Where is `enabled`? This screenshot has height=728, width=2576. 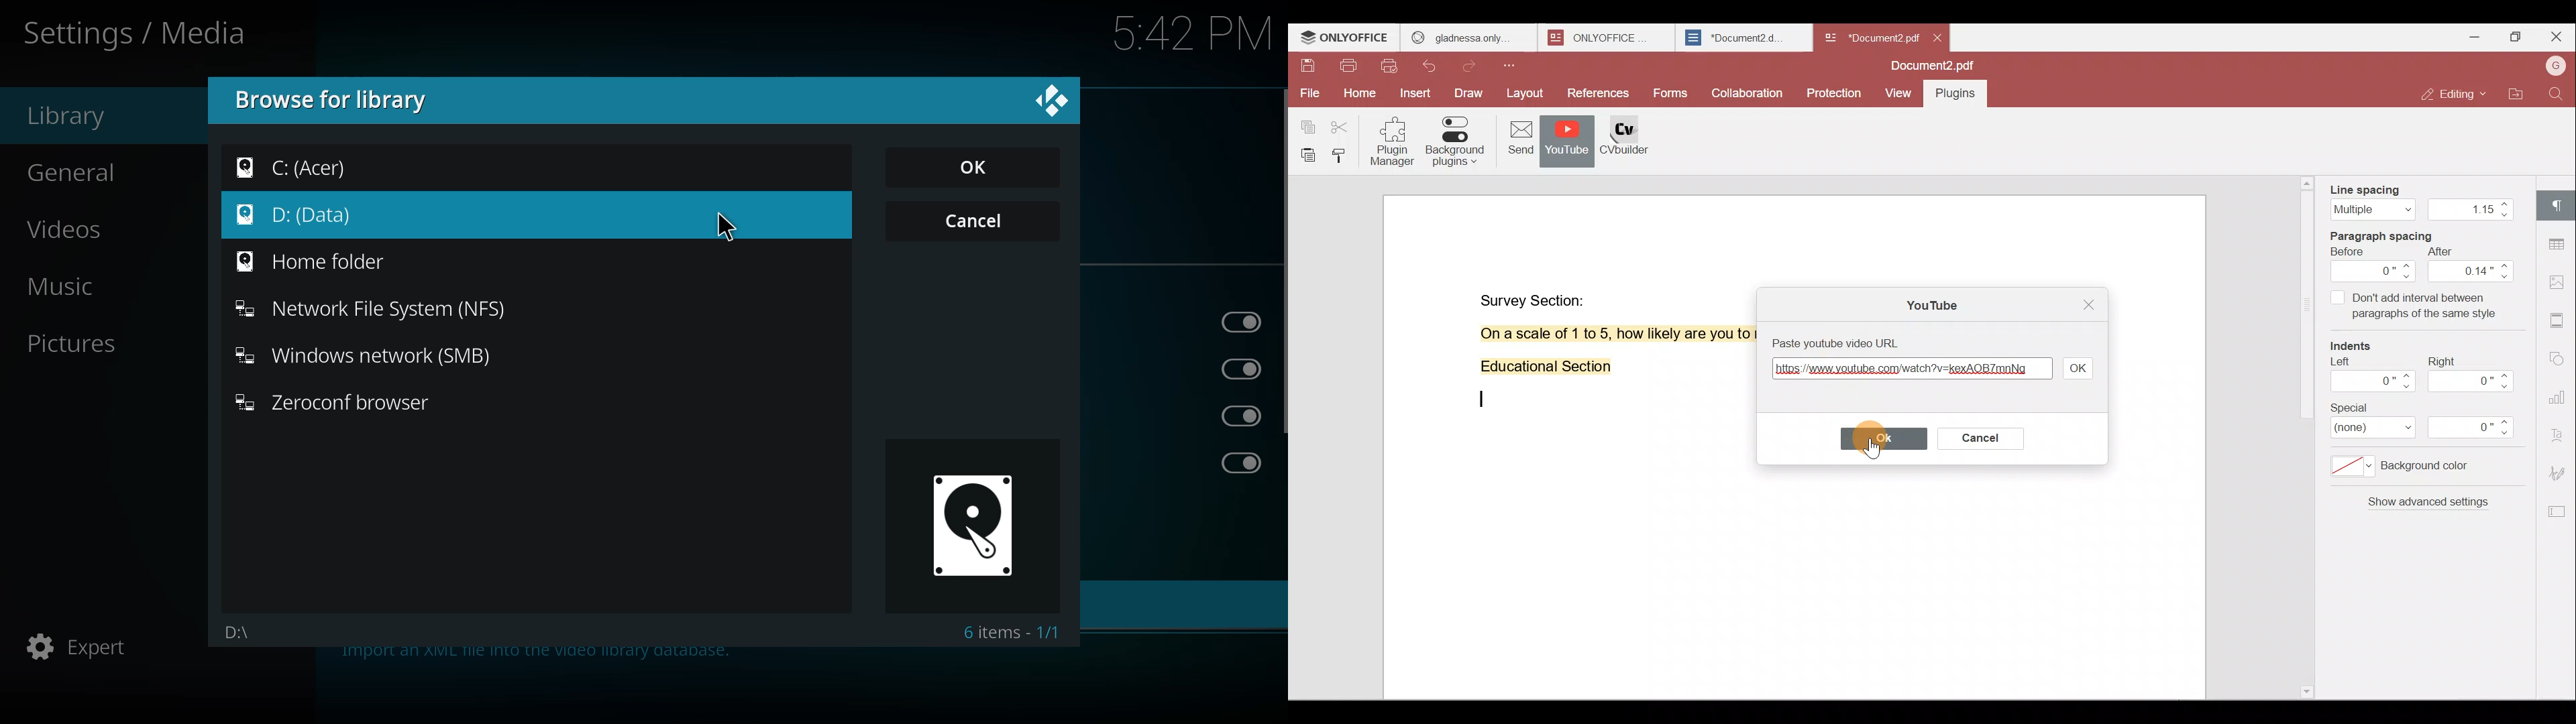 enabled is located at coordinates (1244, 369).